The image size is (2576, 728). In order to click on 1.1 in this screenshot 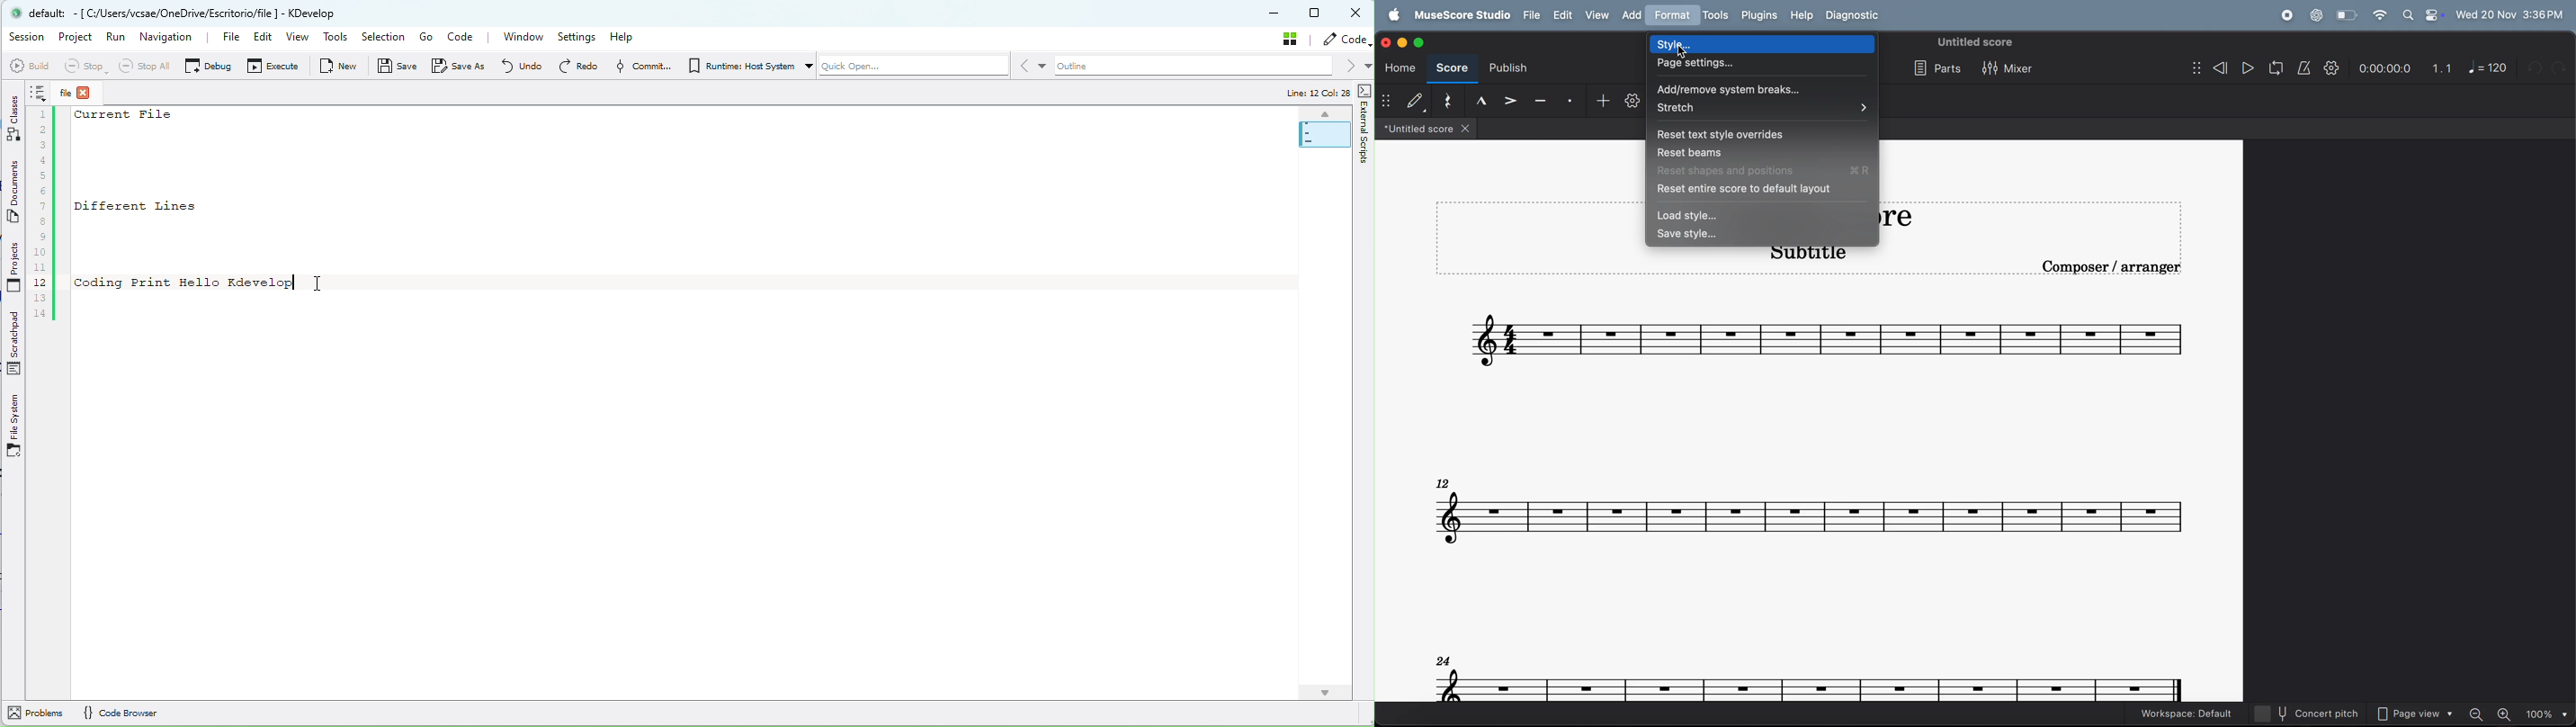, I will do `click(2443, 69)`.